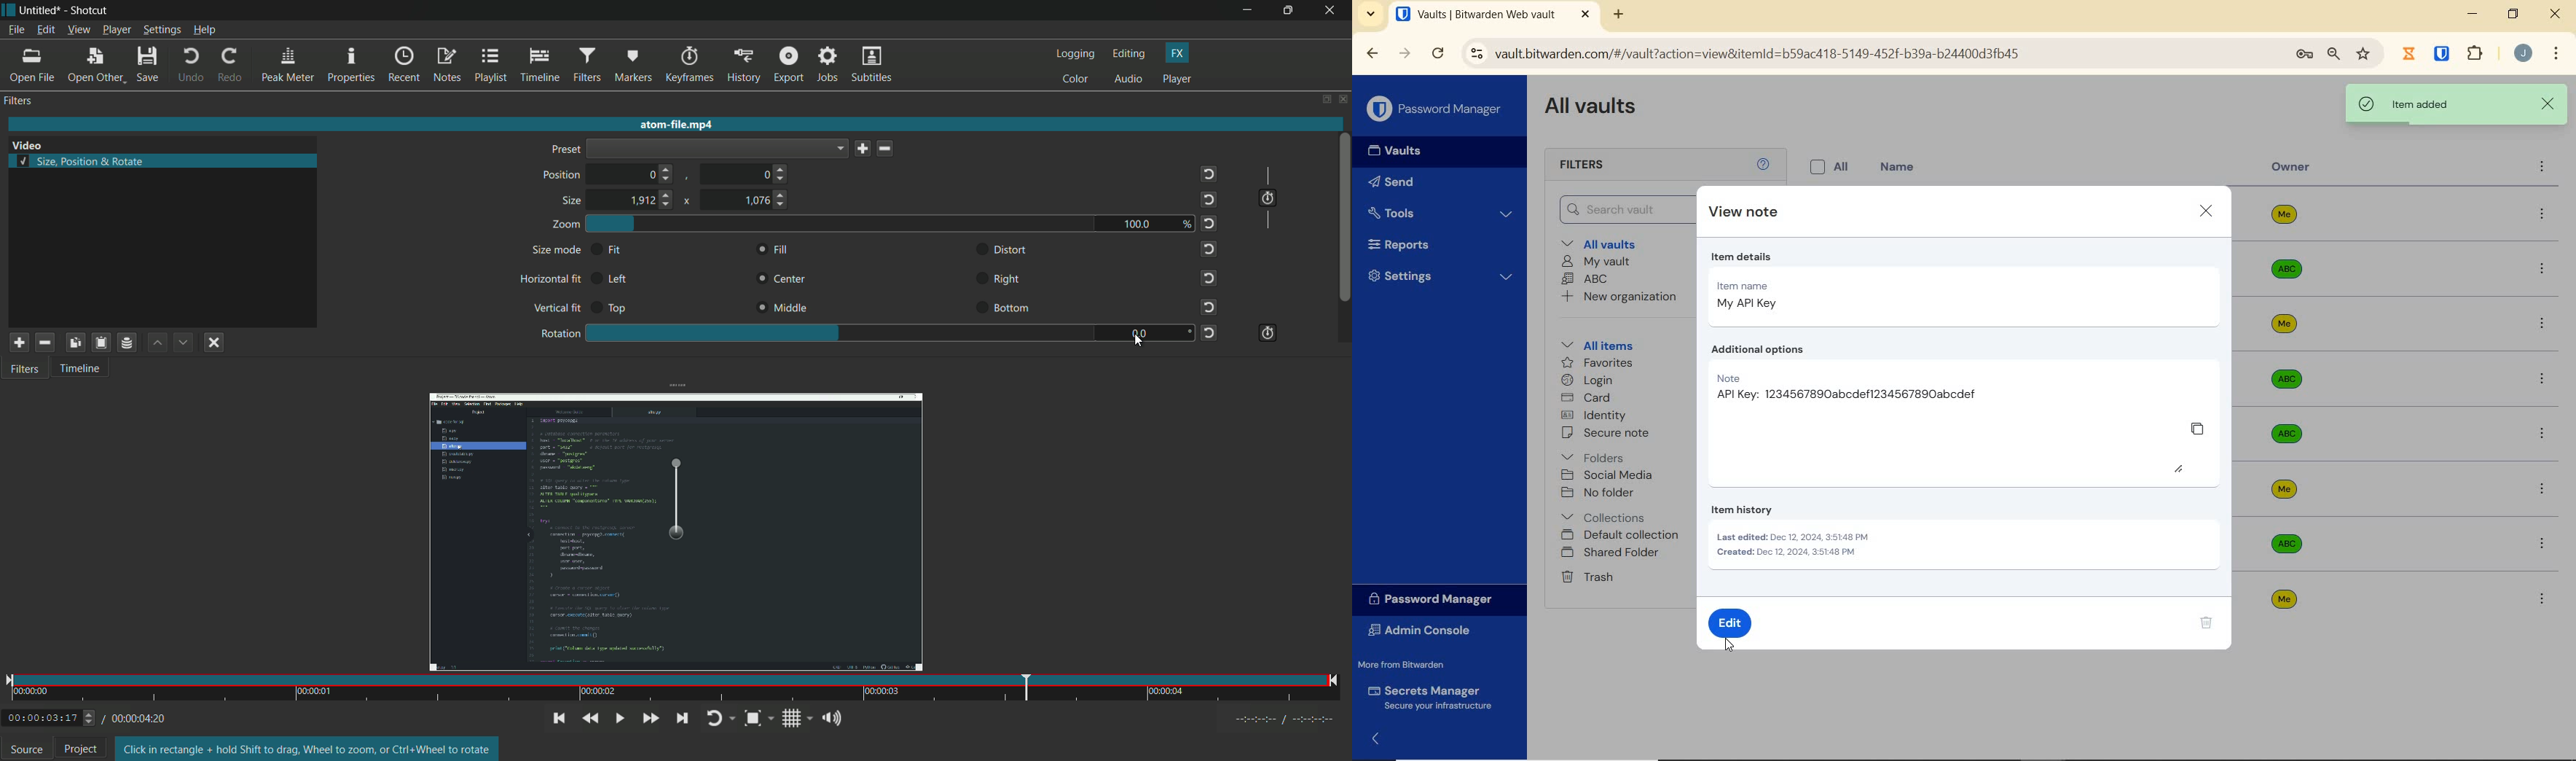  I want to click on scroll bar, so click(1344, 218).